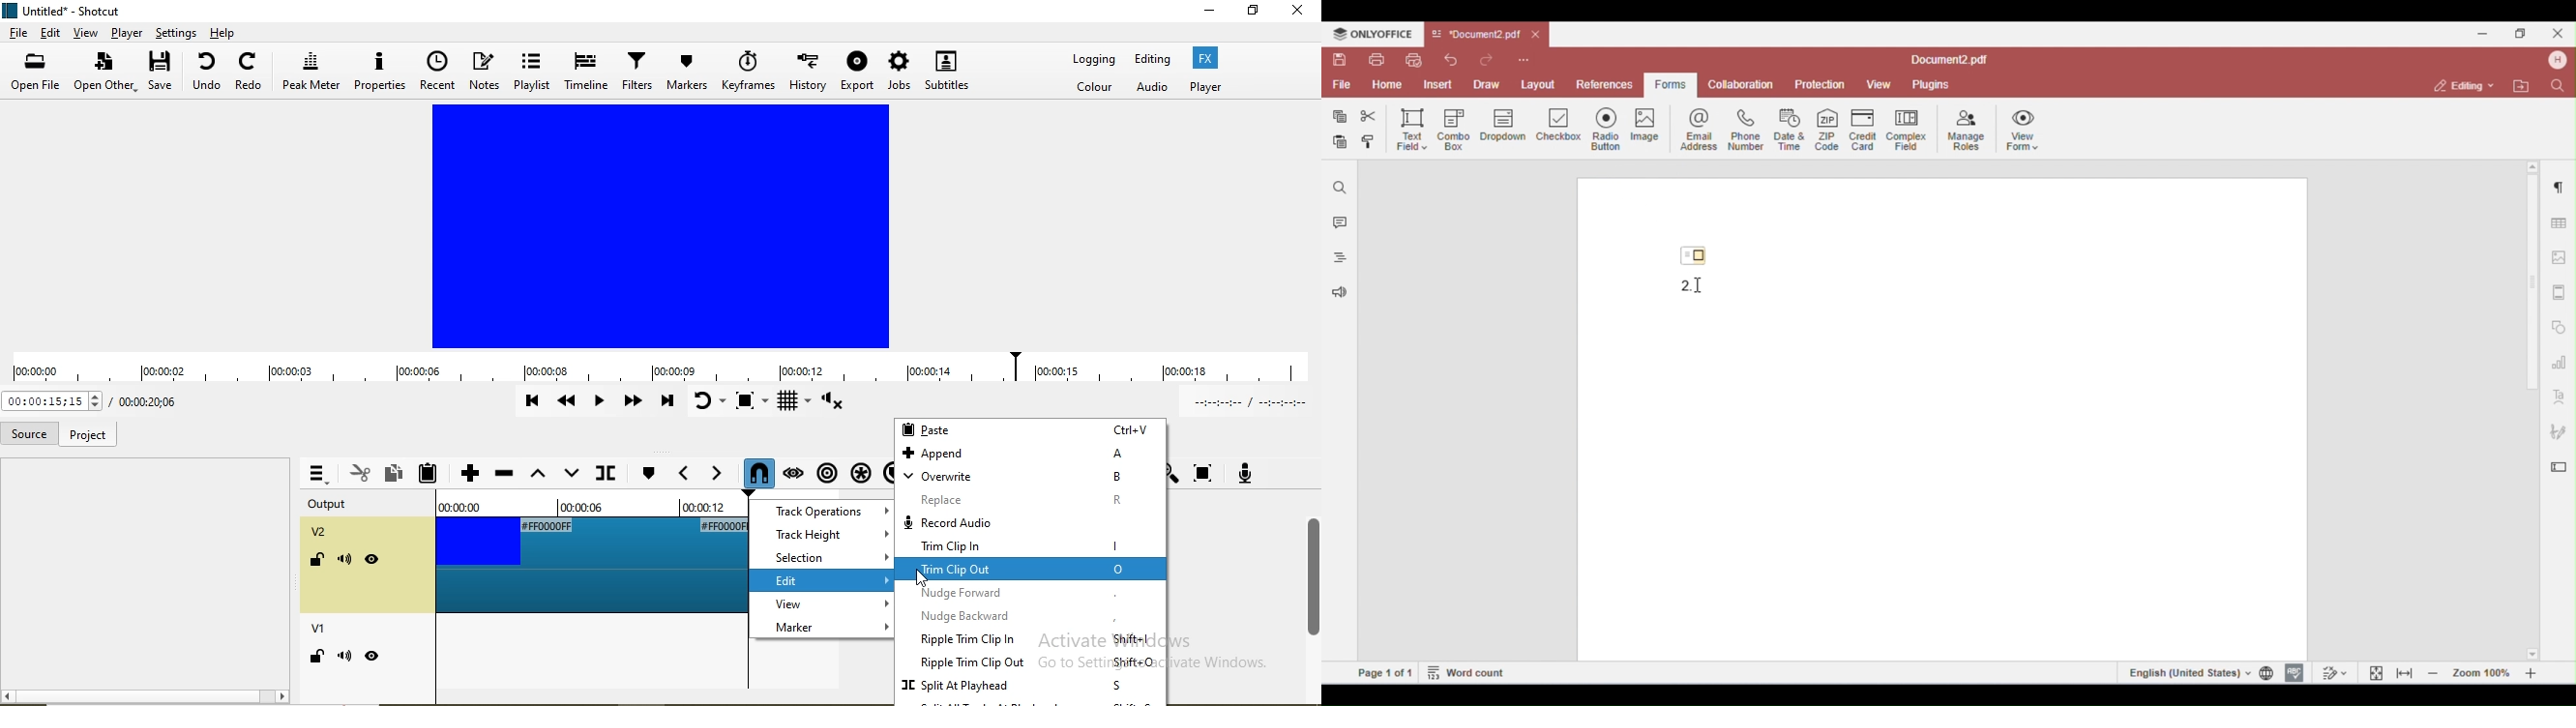 The image size is (2576, 728). Describe the element at coordinates (823, 511) in the screenshot. I see `track operations` at that location.